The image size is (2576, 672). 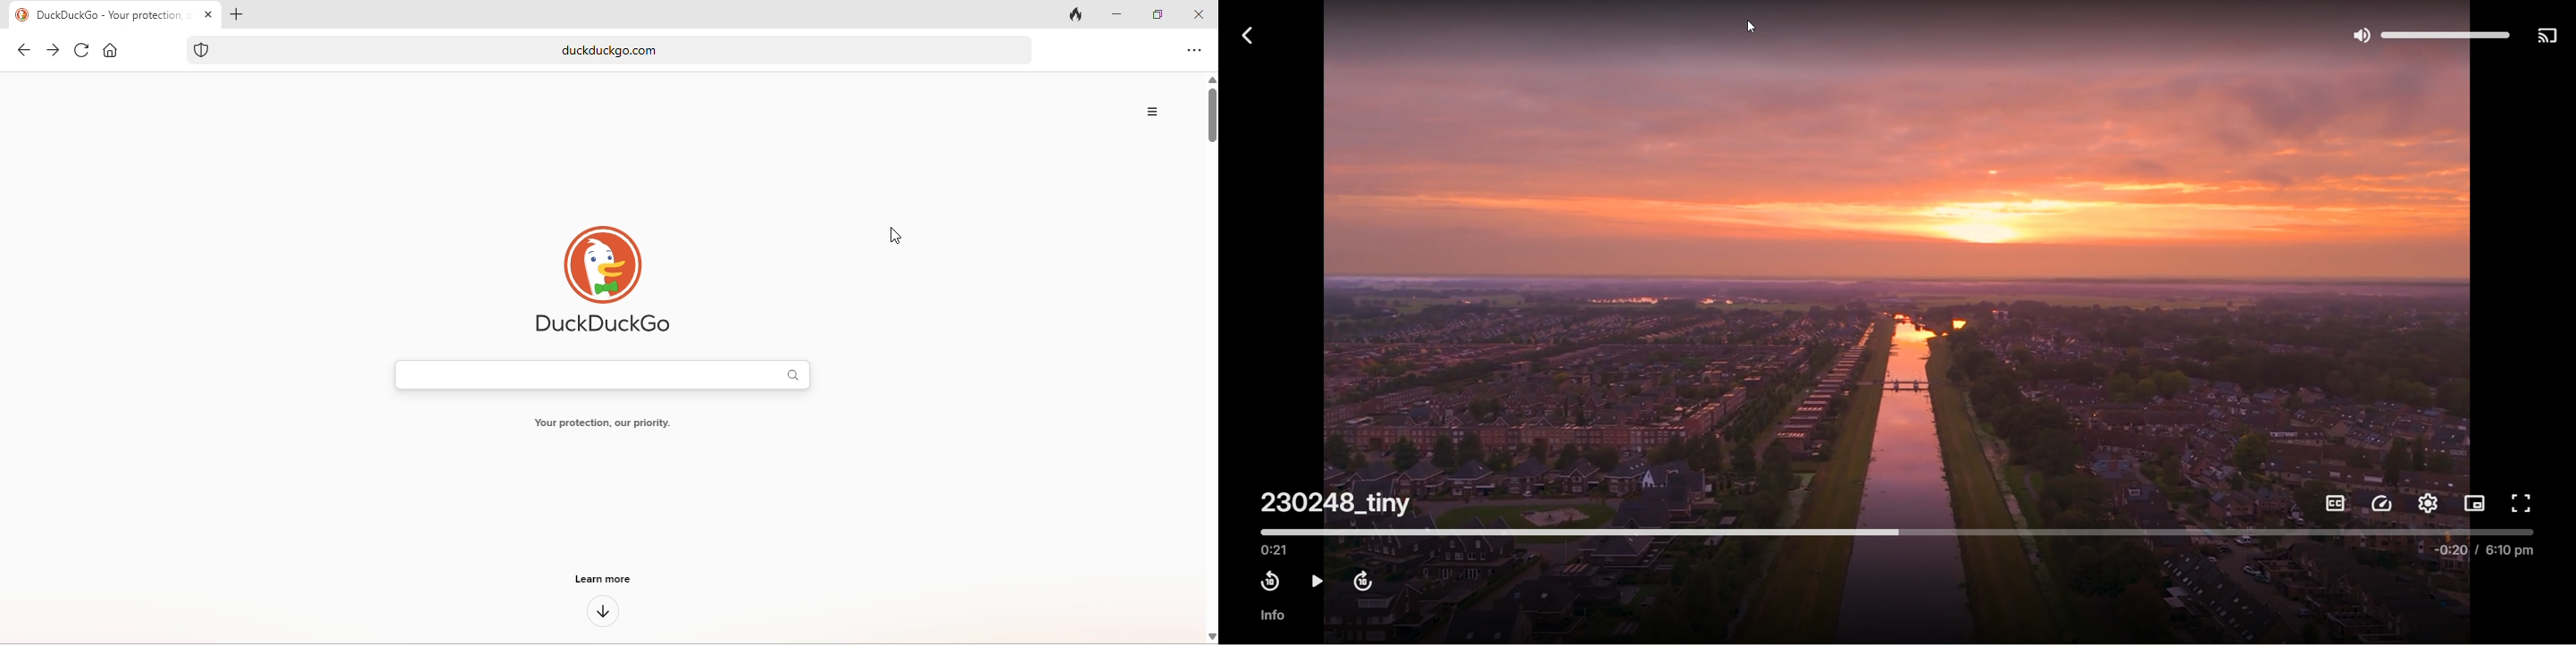 I want to click on fast forward, so click(x=1360, y=583).